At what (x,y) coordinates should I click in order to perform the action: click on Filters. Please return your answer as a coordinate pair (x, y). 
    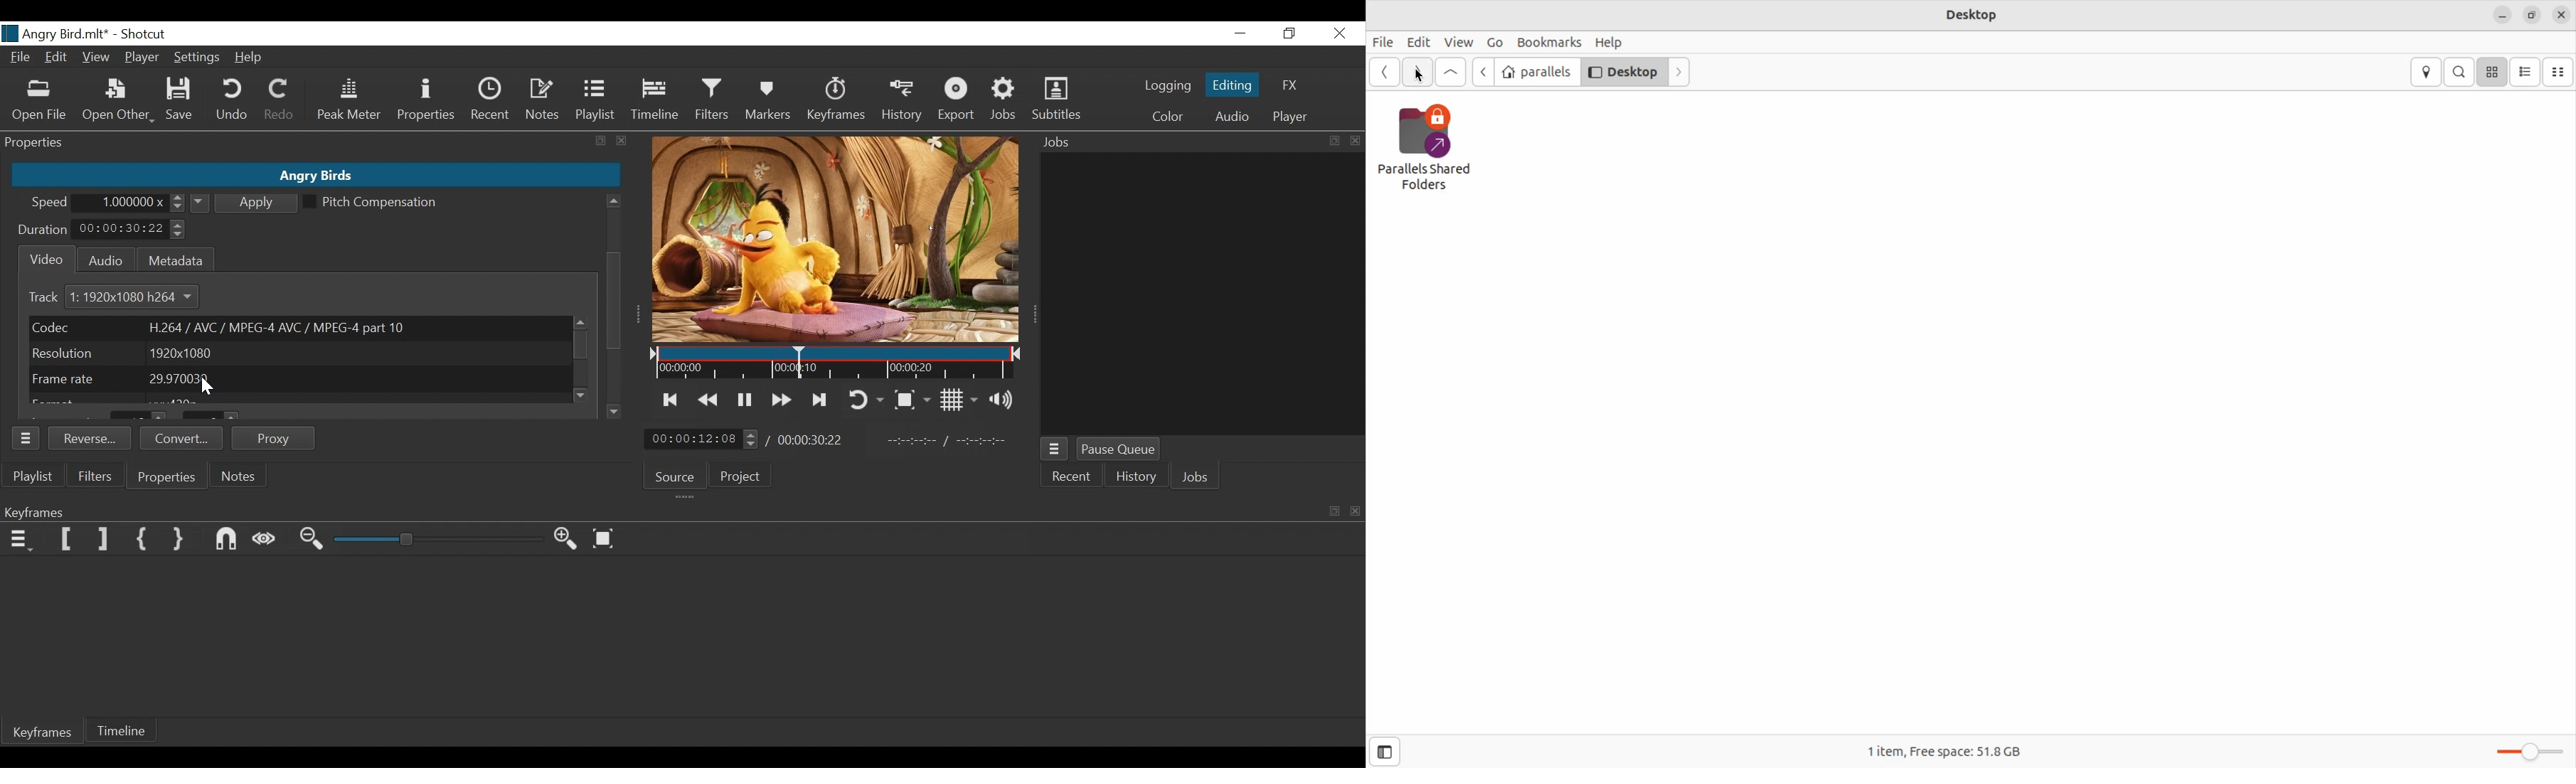
    Looking at the image, I should click on (710, 102).